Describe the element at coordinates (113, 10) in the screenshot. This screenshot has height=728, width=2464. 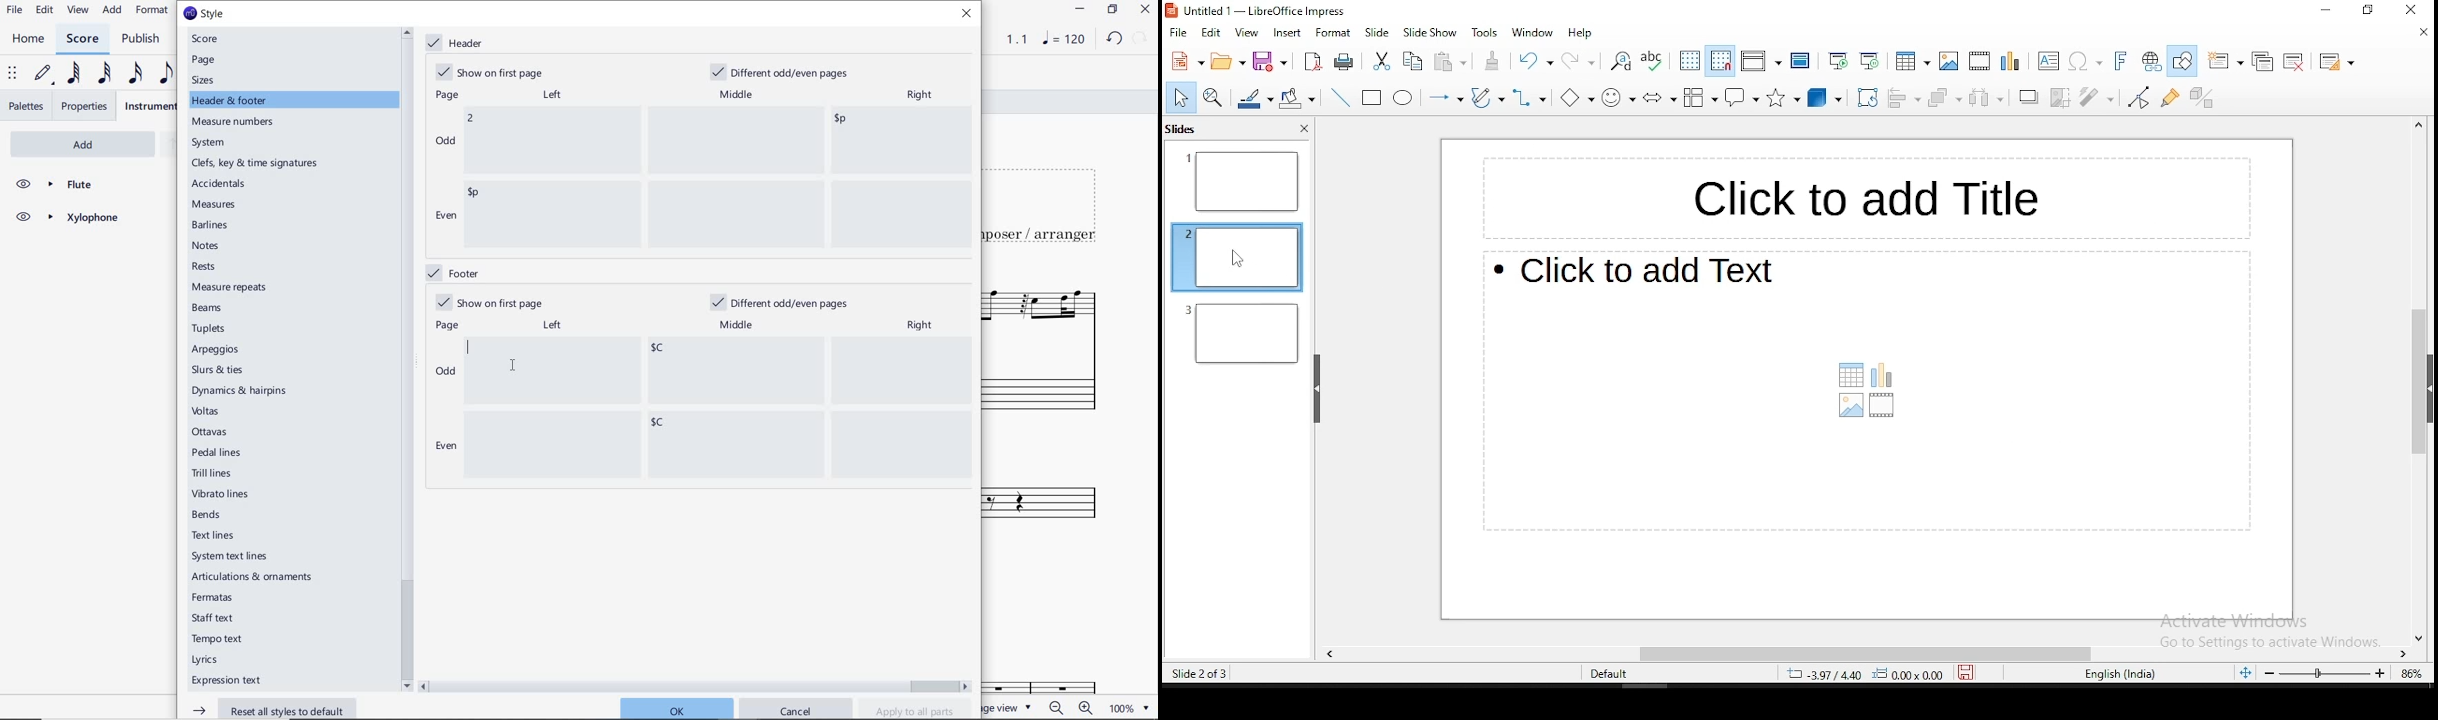
I see `ADD` at that location.